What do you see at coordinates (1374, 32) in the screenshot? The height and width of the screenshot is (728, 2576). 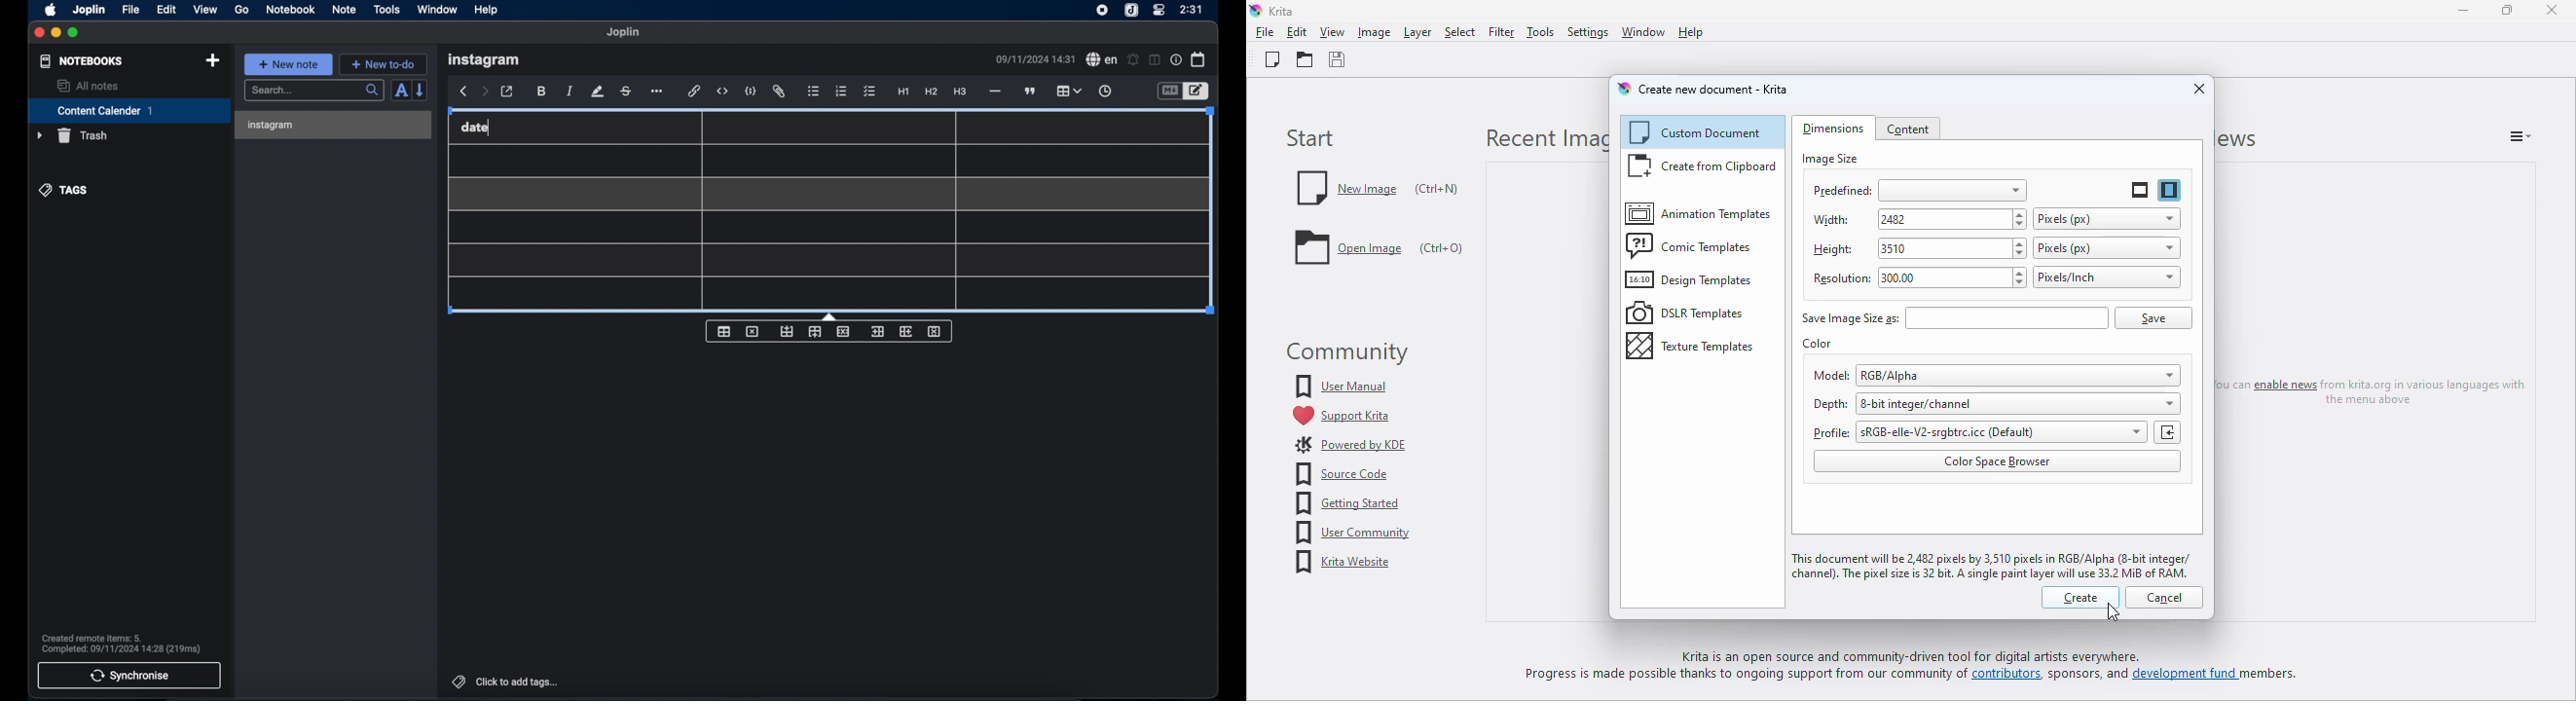 I see `image` at bounding box center [1374, 32].